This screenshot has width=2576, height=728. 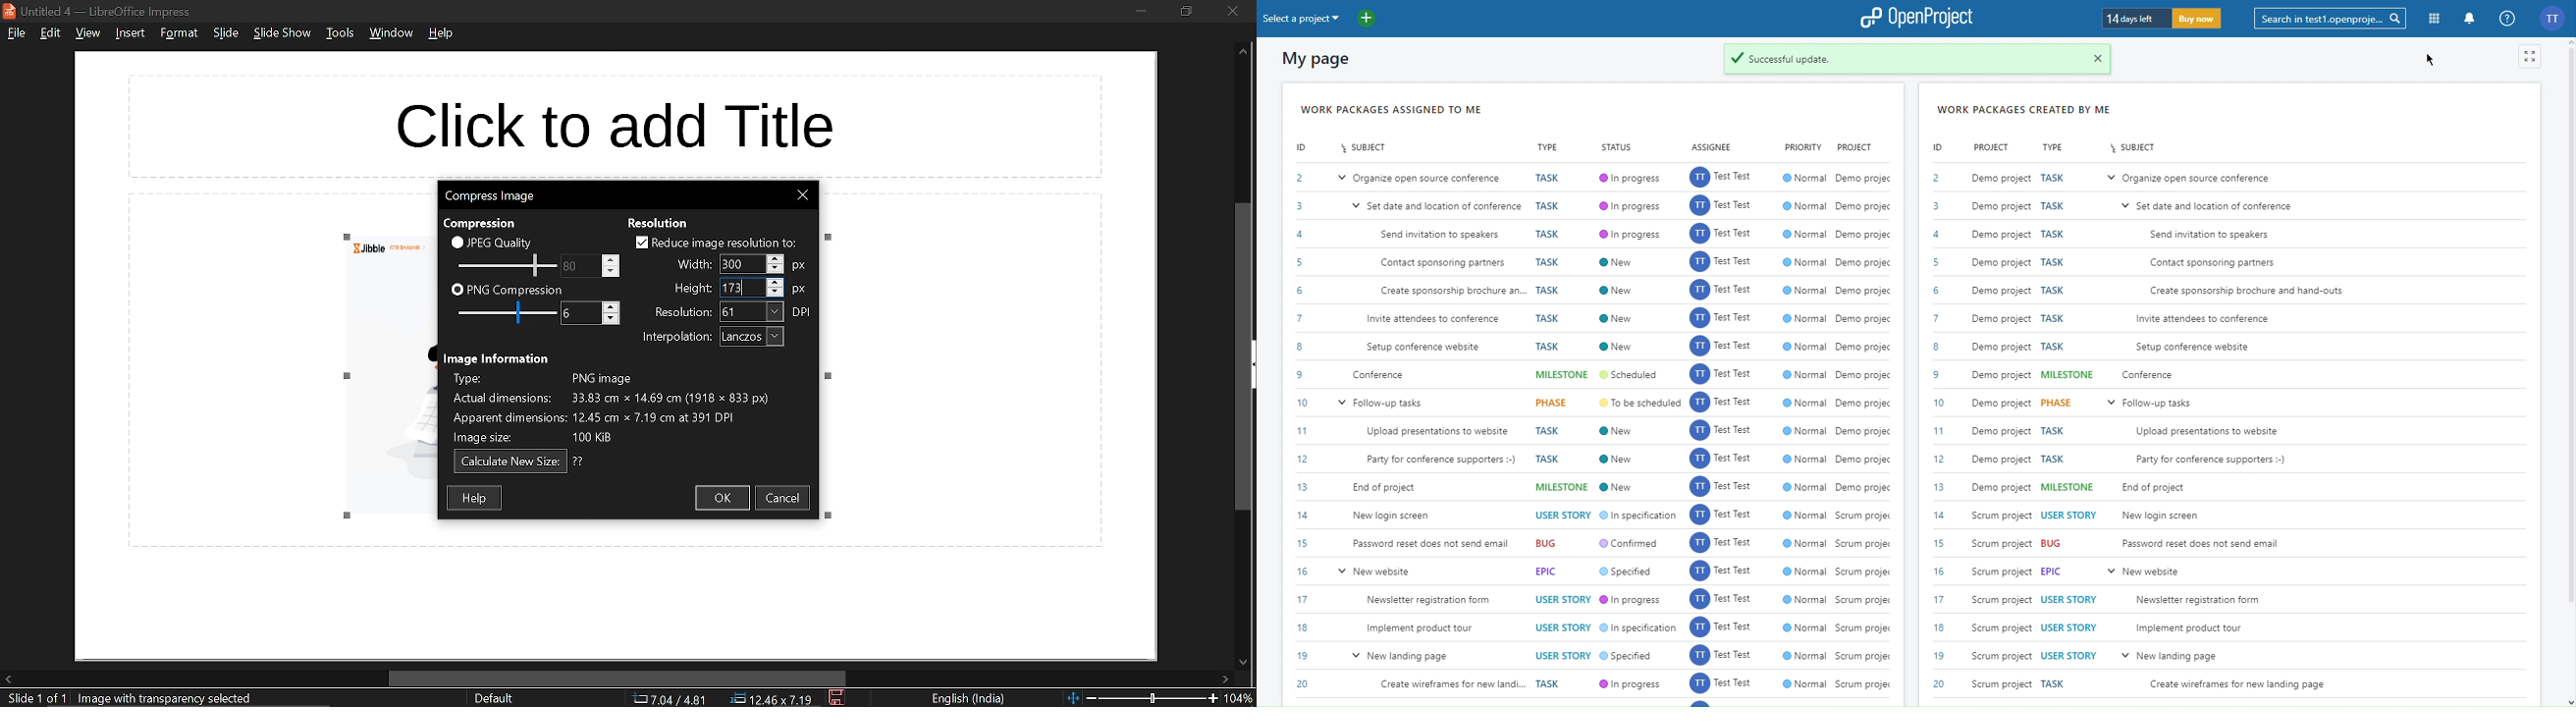 I want to click on Account, so click(x=2554, y=18).